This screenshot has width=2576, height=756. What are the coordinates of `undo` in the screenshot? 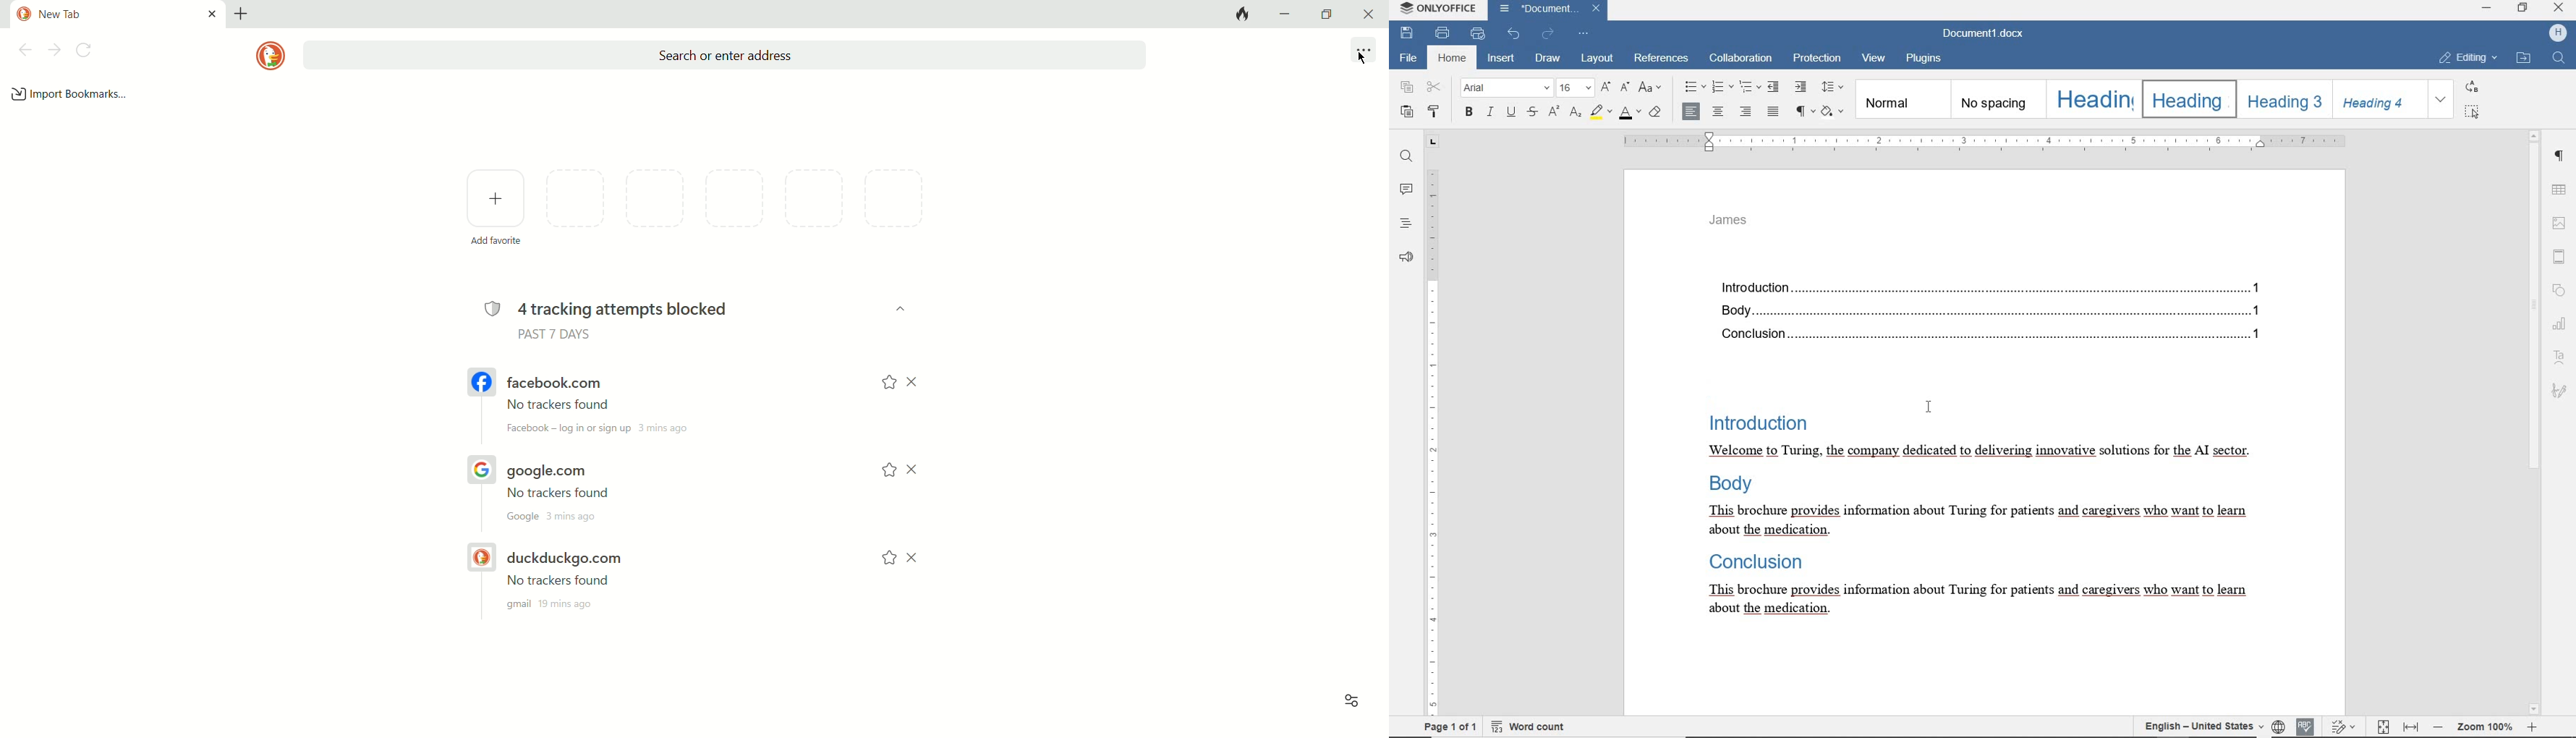 It's located at (1515, 33).